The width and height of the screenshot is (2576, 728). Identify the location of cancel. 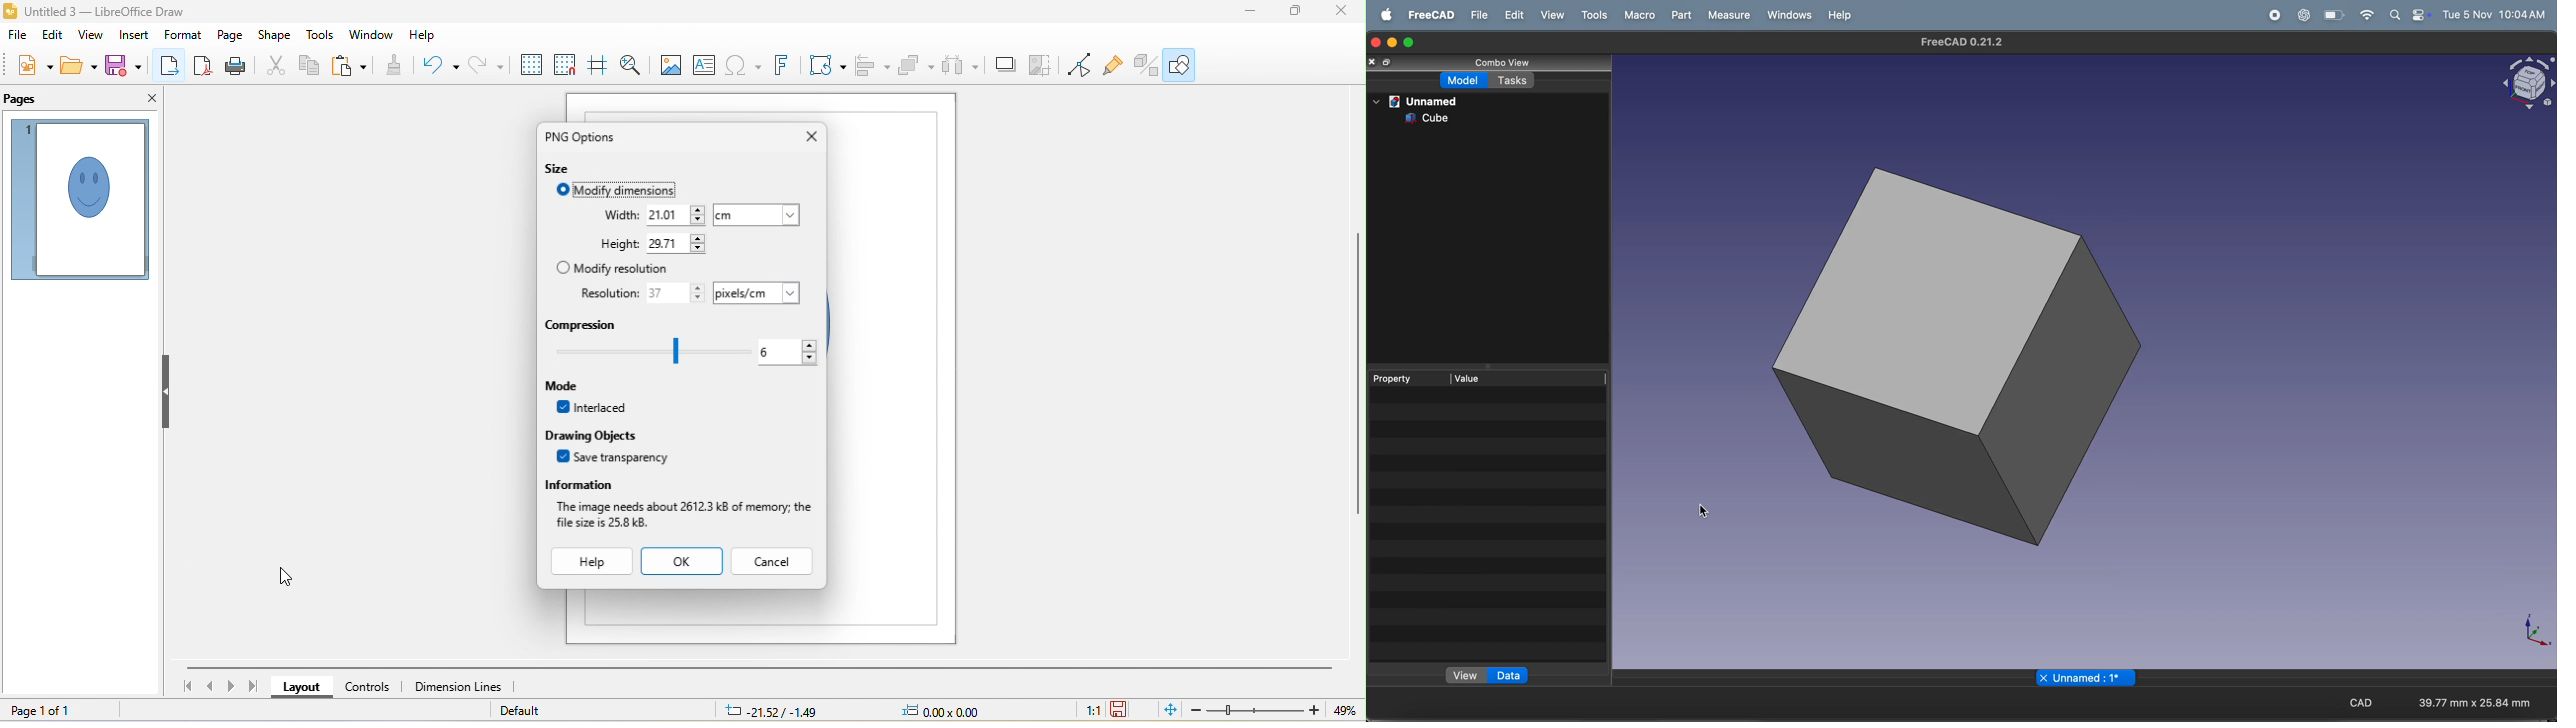
(771, 560).